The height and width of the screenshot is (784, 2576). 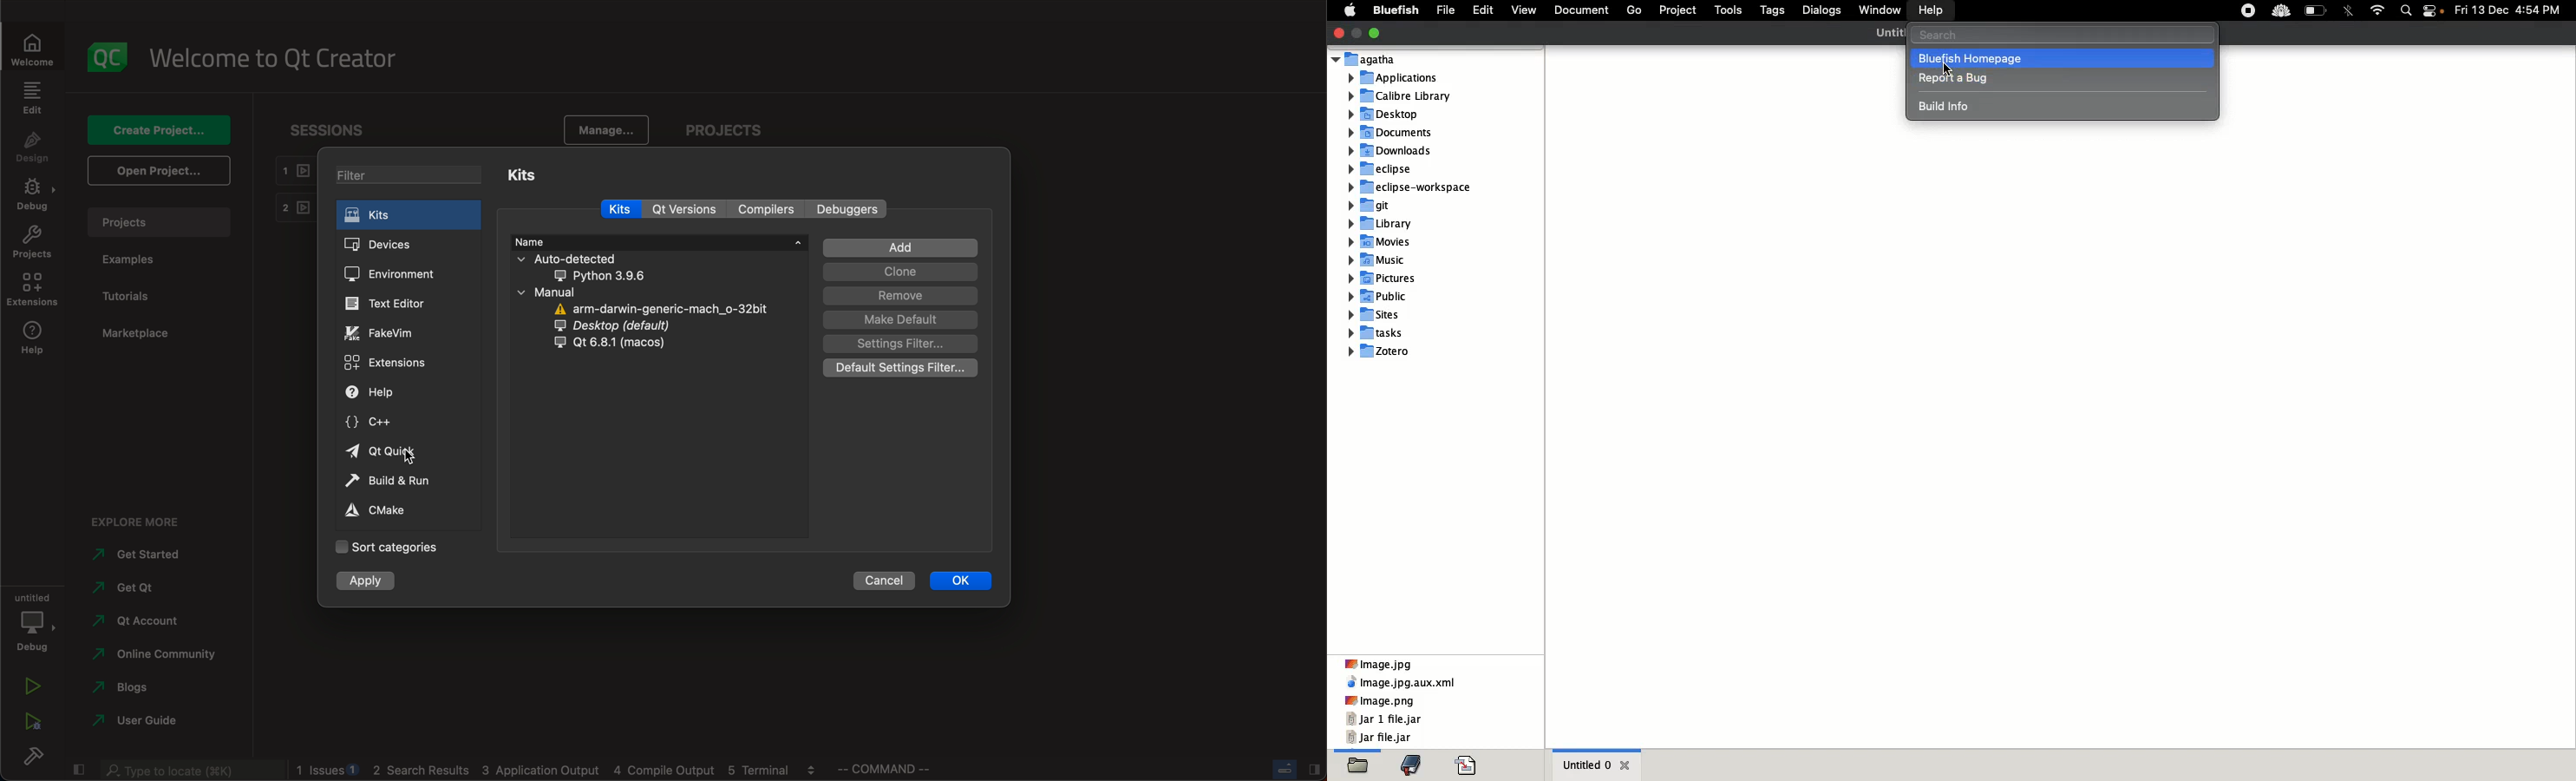 I want to click on jar 1 file, so click(x=1385, y=719).